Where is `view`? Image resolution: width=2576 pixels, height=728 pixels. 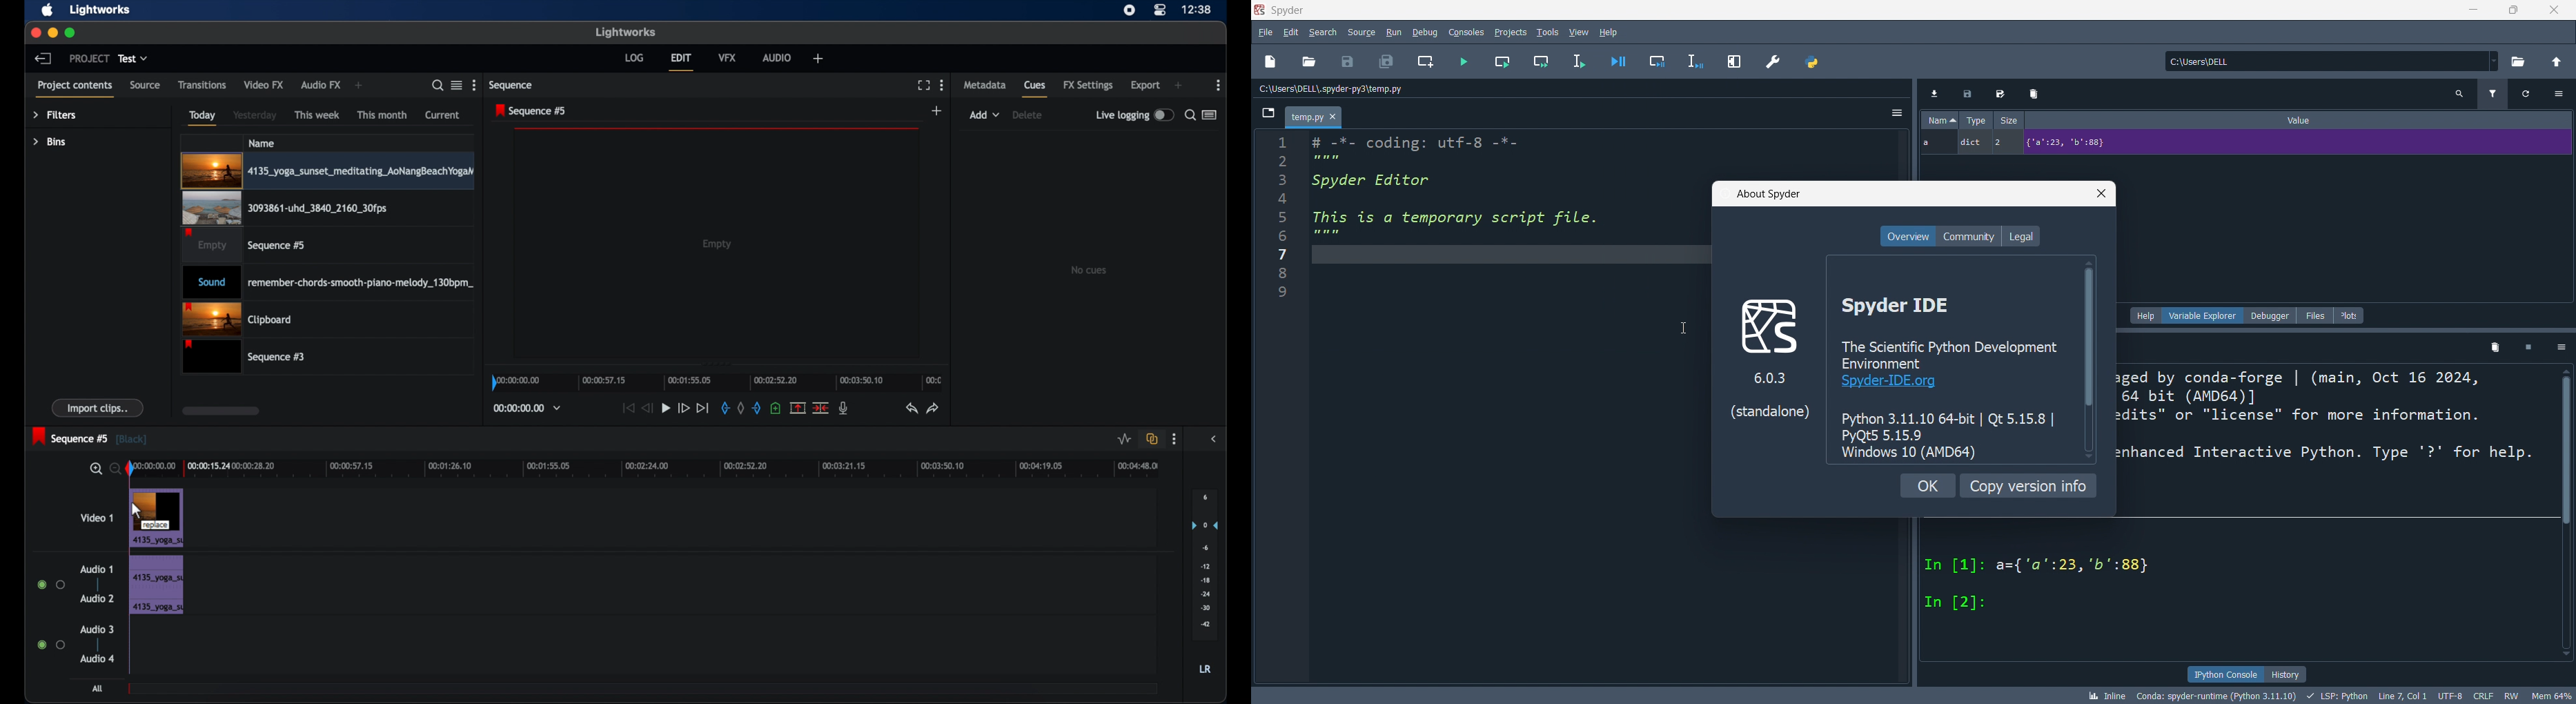 view is located at coordinates (1580, 33).